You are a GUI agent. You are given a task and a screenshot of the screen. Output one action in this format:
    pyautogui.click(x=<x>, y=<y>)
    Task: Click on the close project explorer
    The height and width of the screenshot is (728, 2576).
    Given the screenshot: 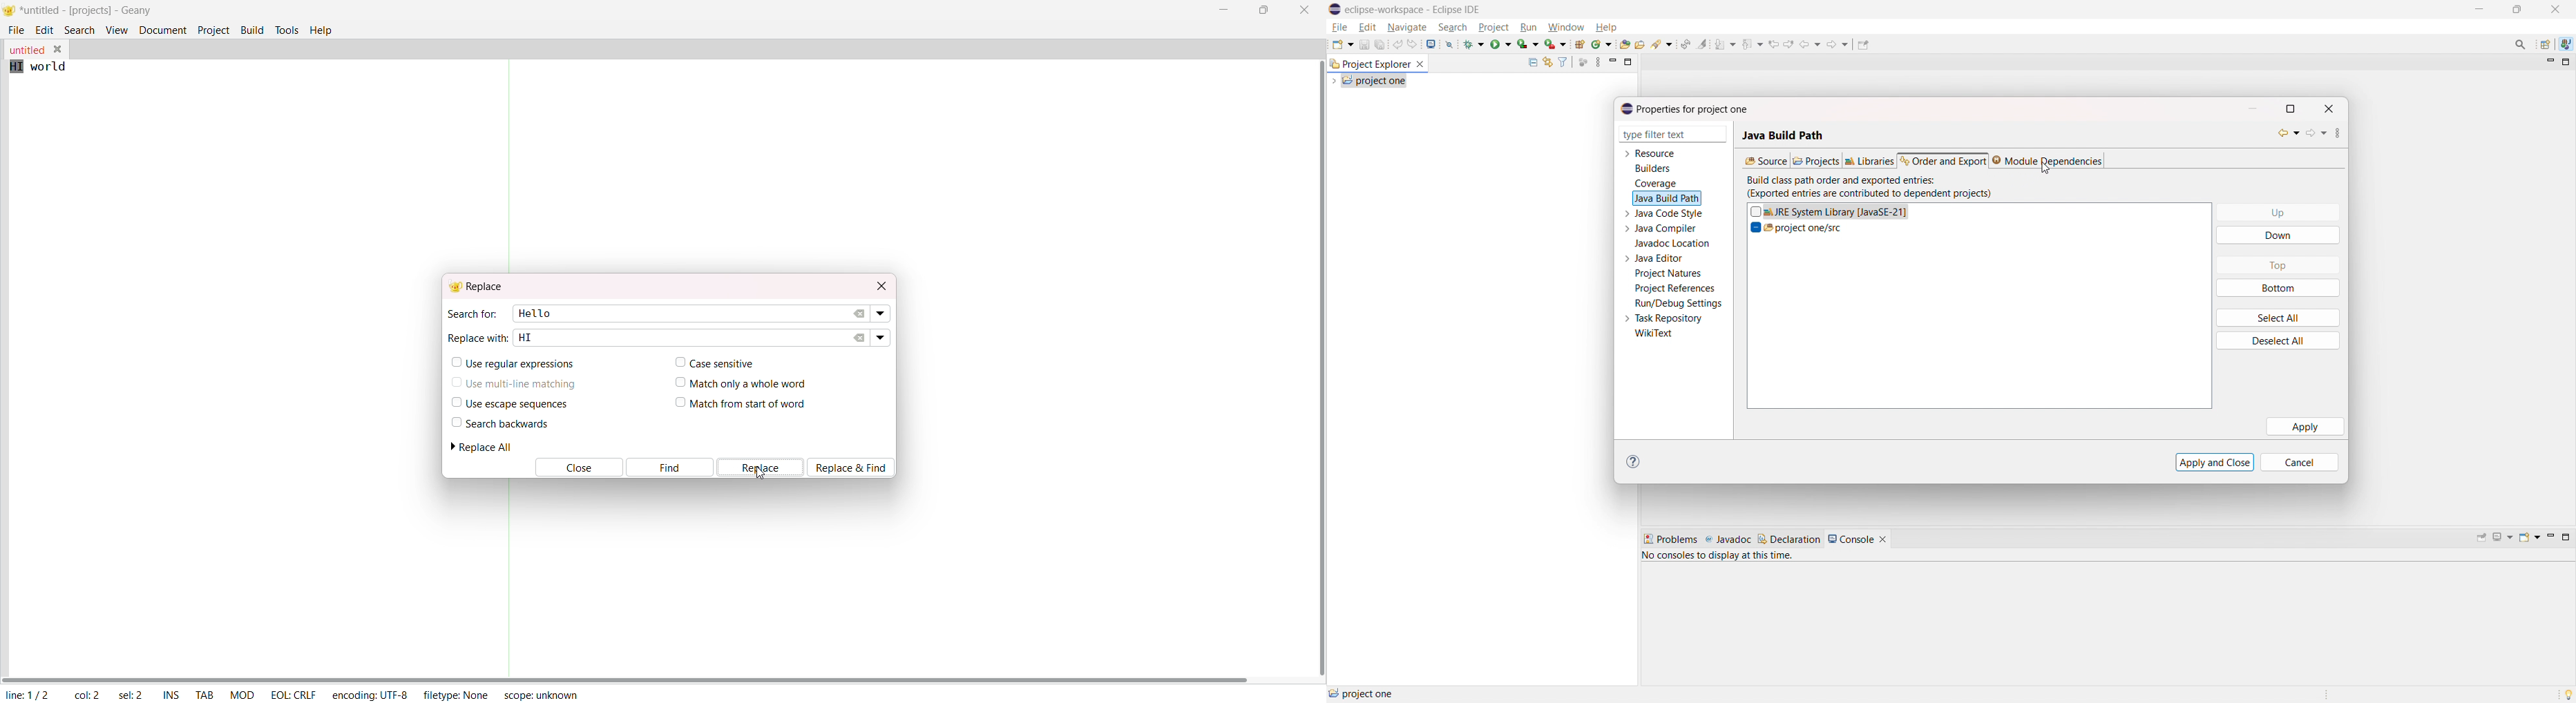 What is the action you would take?
    pyautogui.click(x=1420, y=64)
    